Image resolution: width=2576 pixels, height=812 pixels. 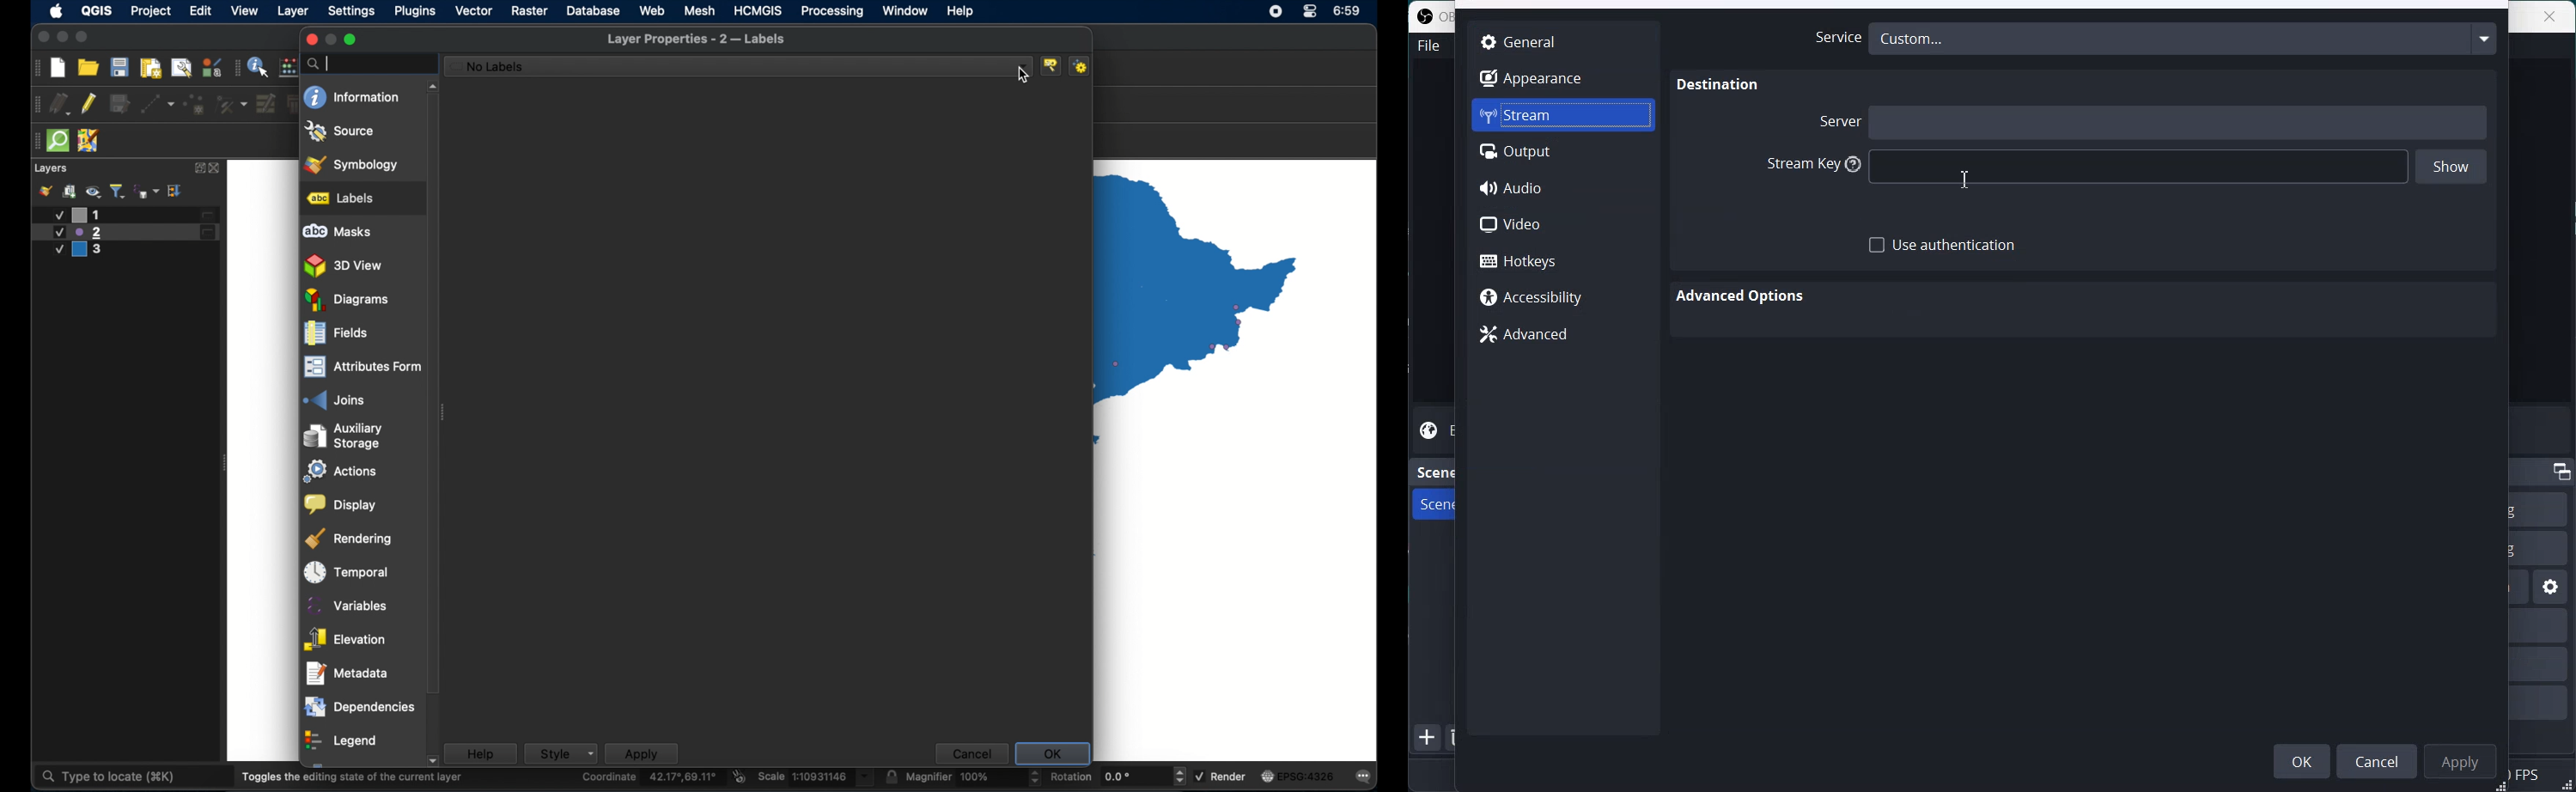 What do you see at coordinates (59, 103) in the screenshot?
I see `current edits` at bounding box center [59, 103].